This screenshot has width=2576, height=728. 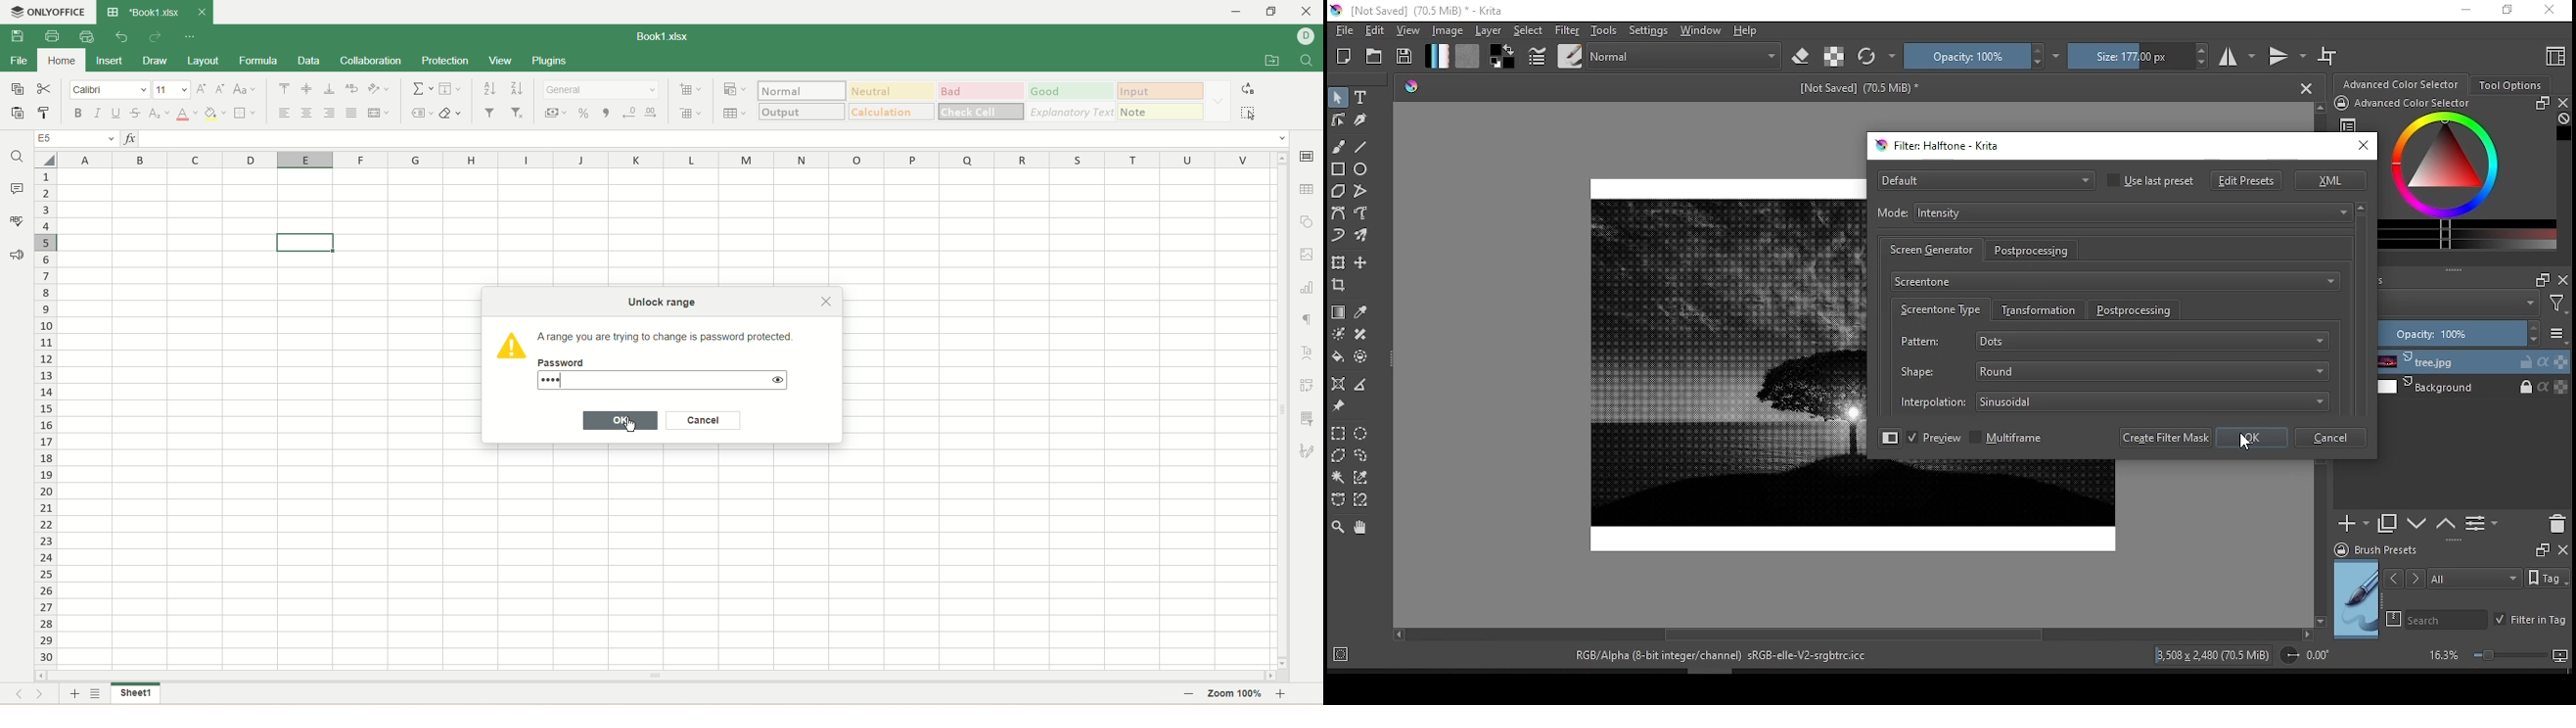 What do you see at coordinates (1360, 333) in the screenshot?
I see `smart patch tool` at bounding box center [1360, 333].